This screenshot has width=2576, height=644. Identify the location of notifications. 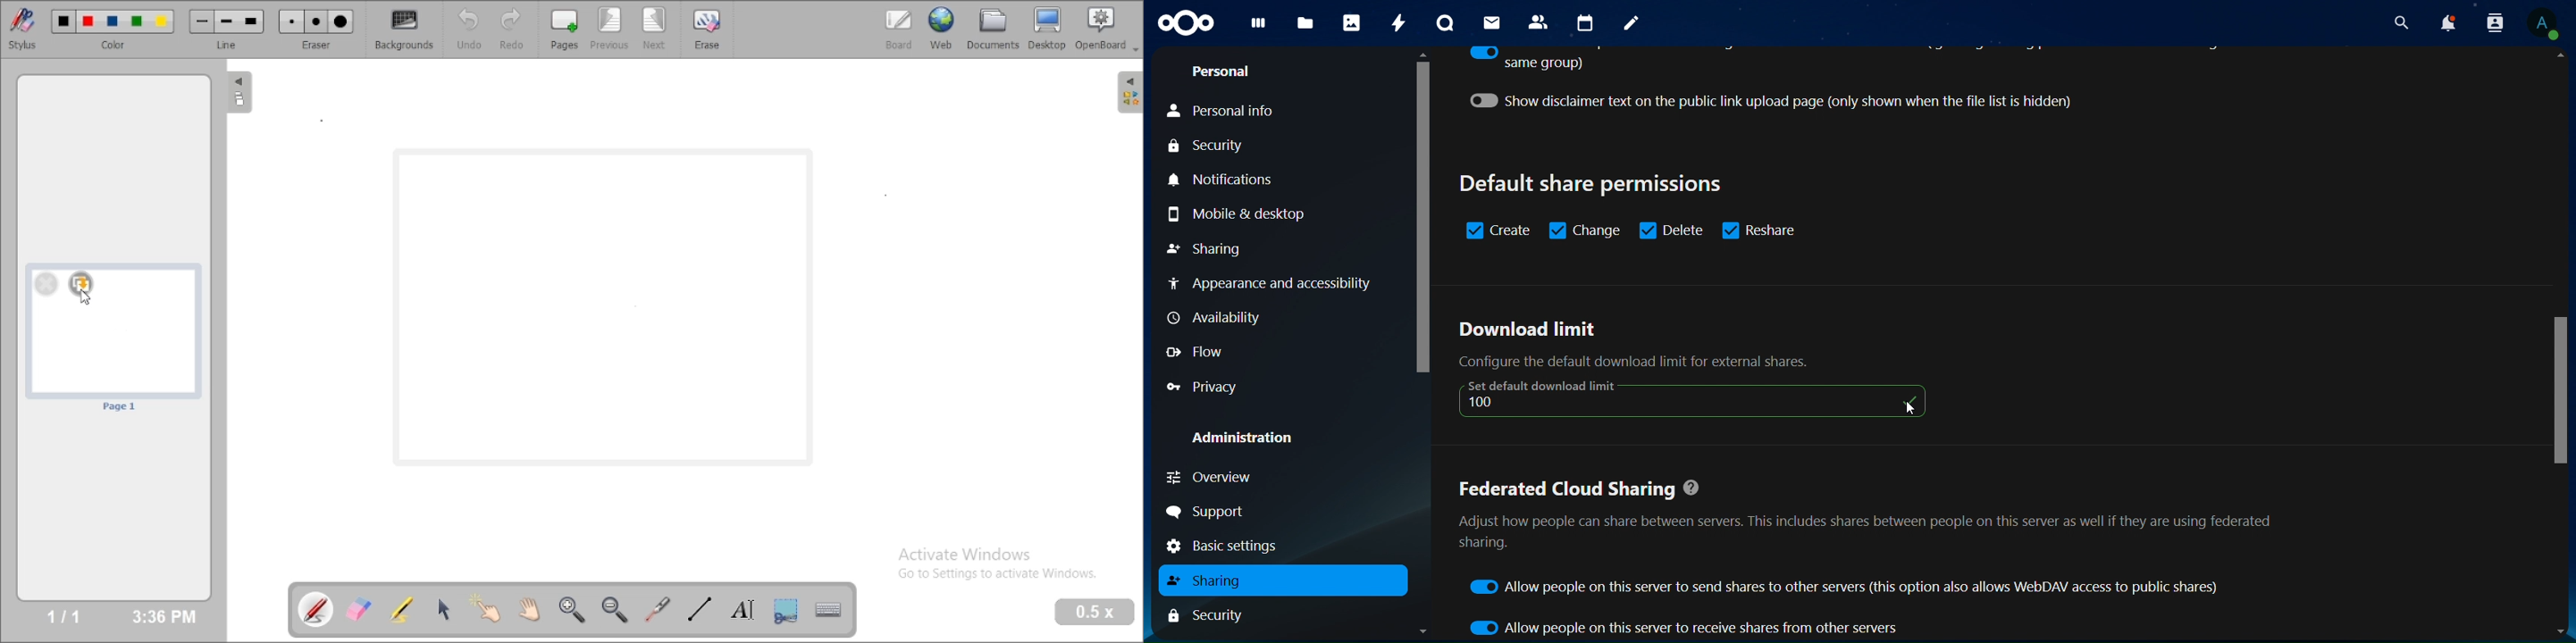
(2448, 22).